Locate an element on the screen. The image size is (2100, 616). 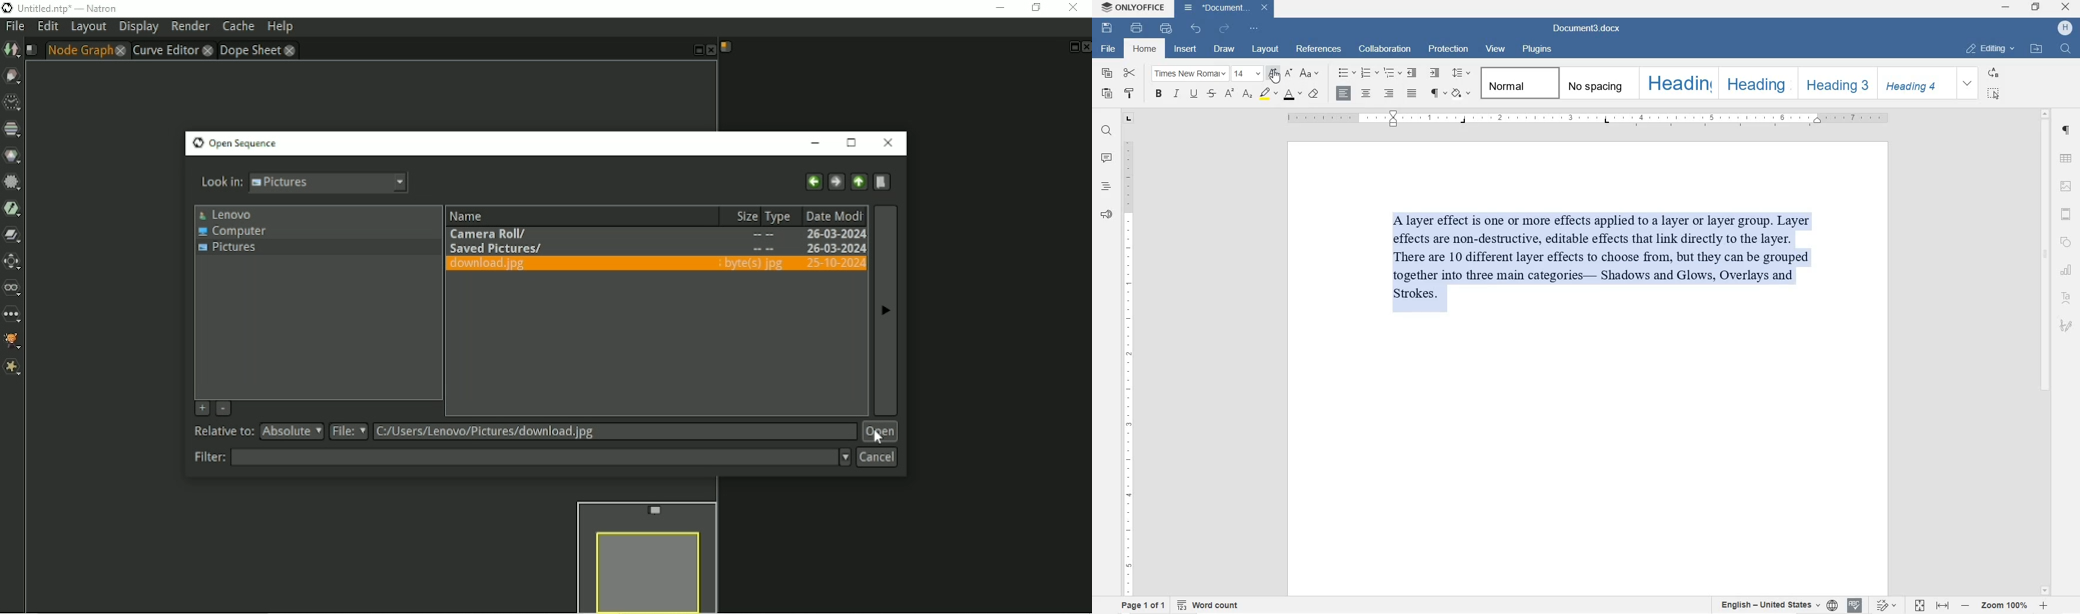
CHART is located at coordinates (2066, 268).